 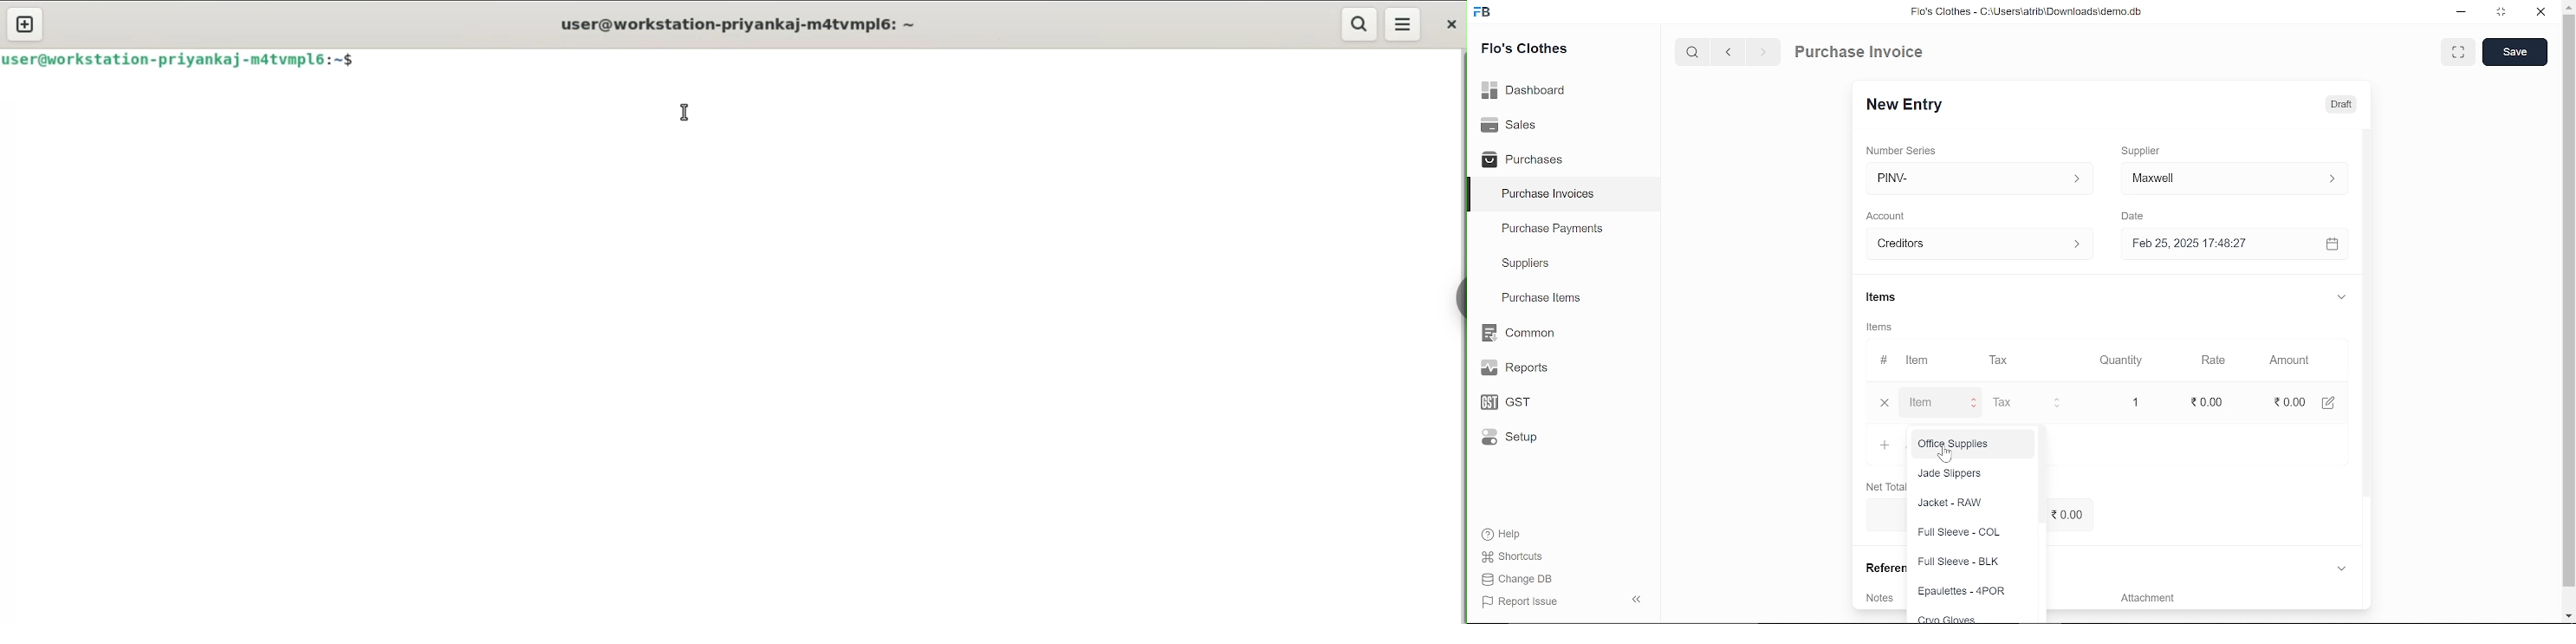 I want to click on Items, so click(x=1891, y=328).